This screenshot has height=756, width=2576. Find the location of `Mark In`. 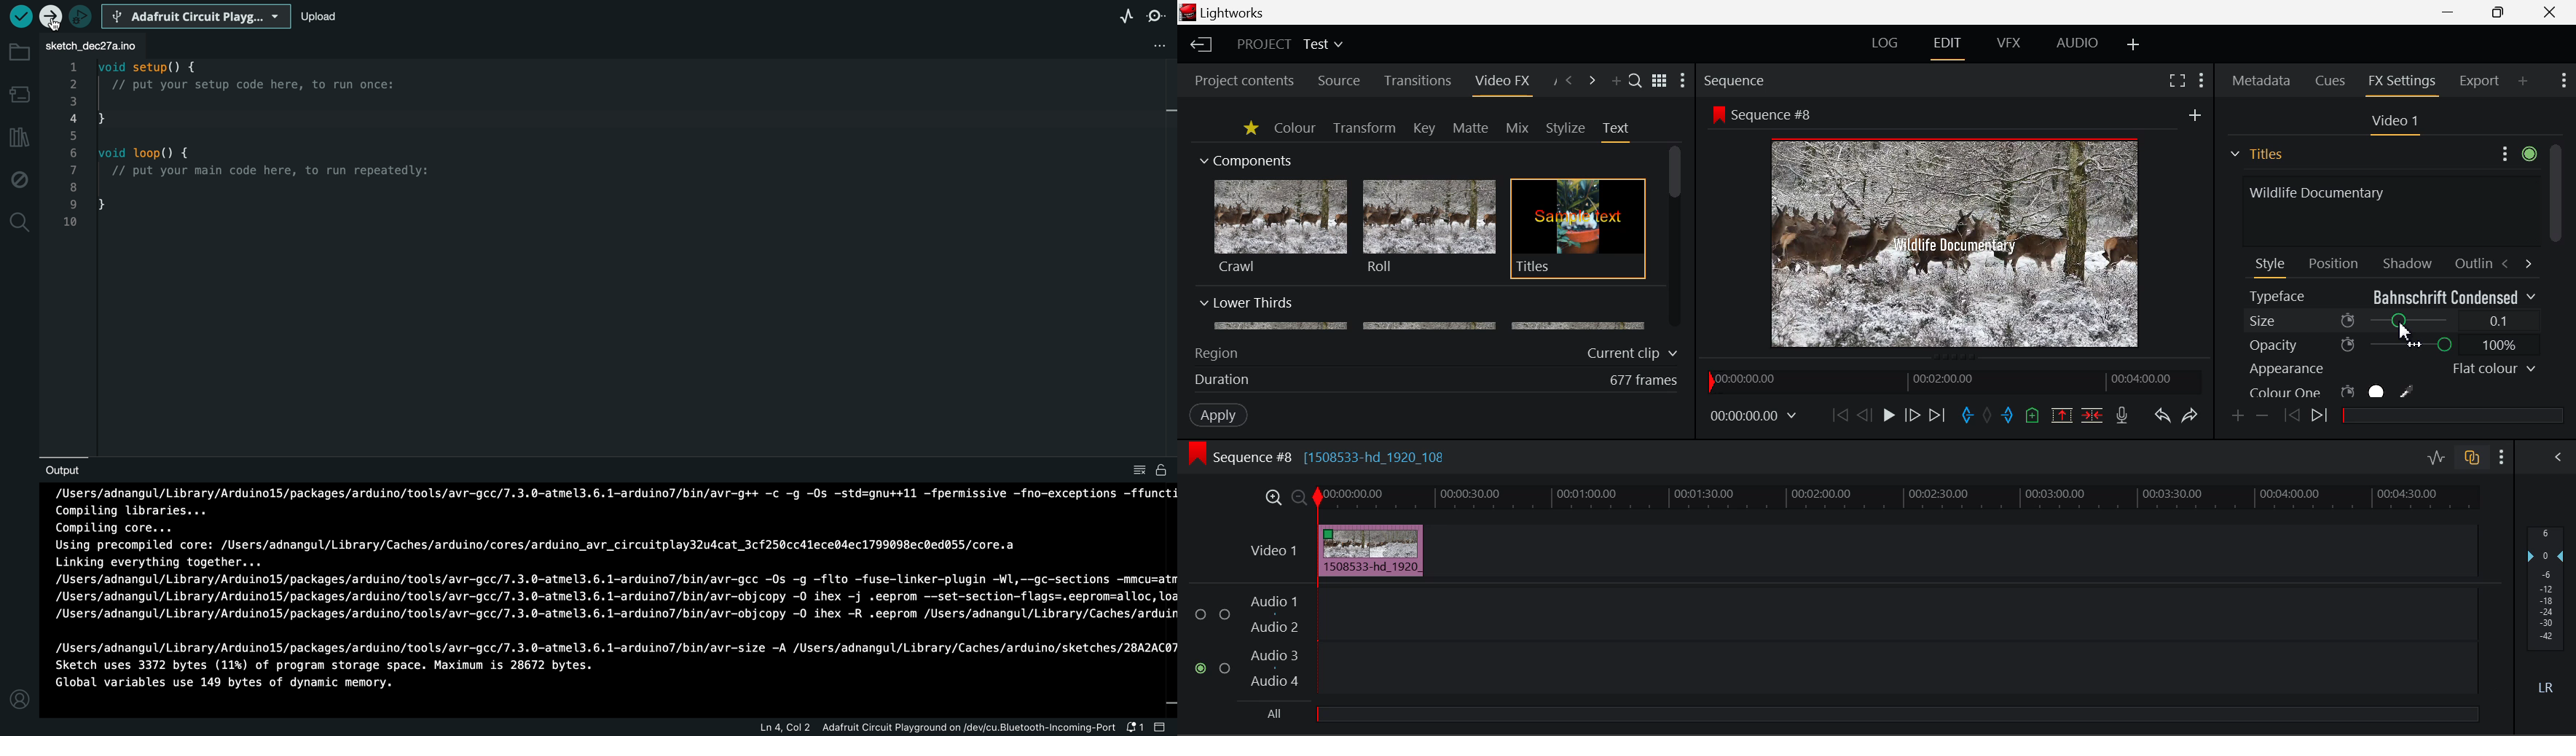

Mark In is located at coordinates (1967, 418).